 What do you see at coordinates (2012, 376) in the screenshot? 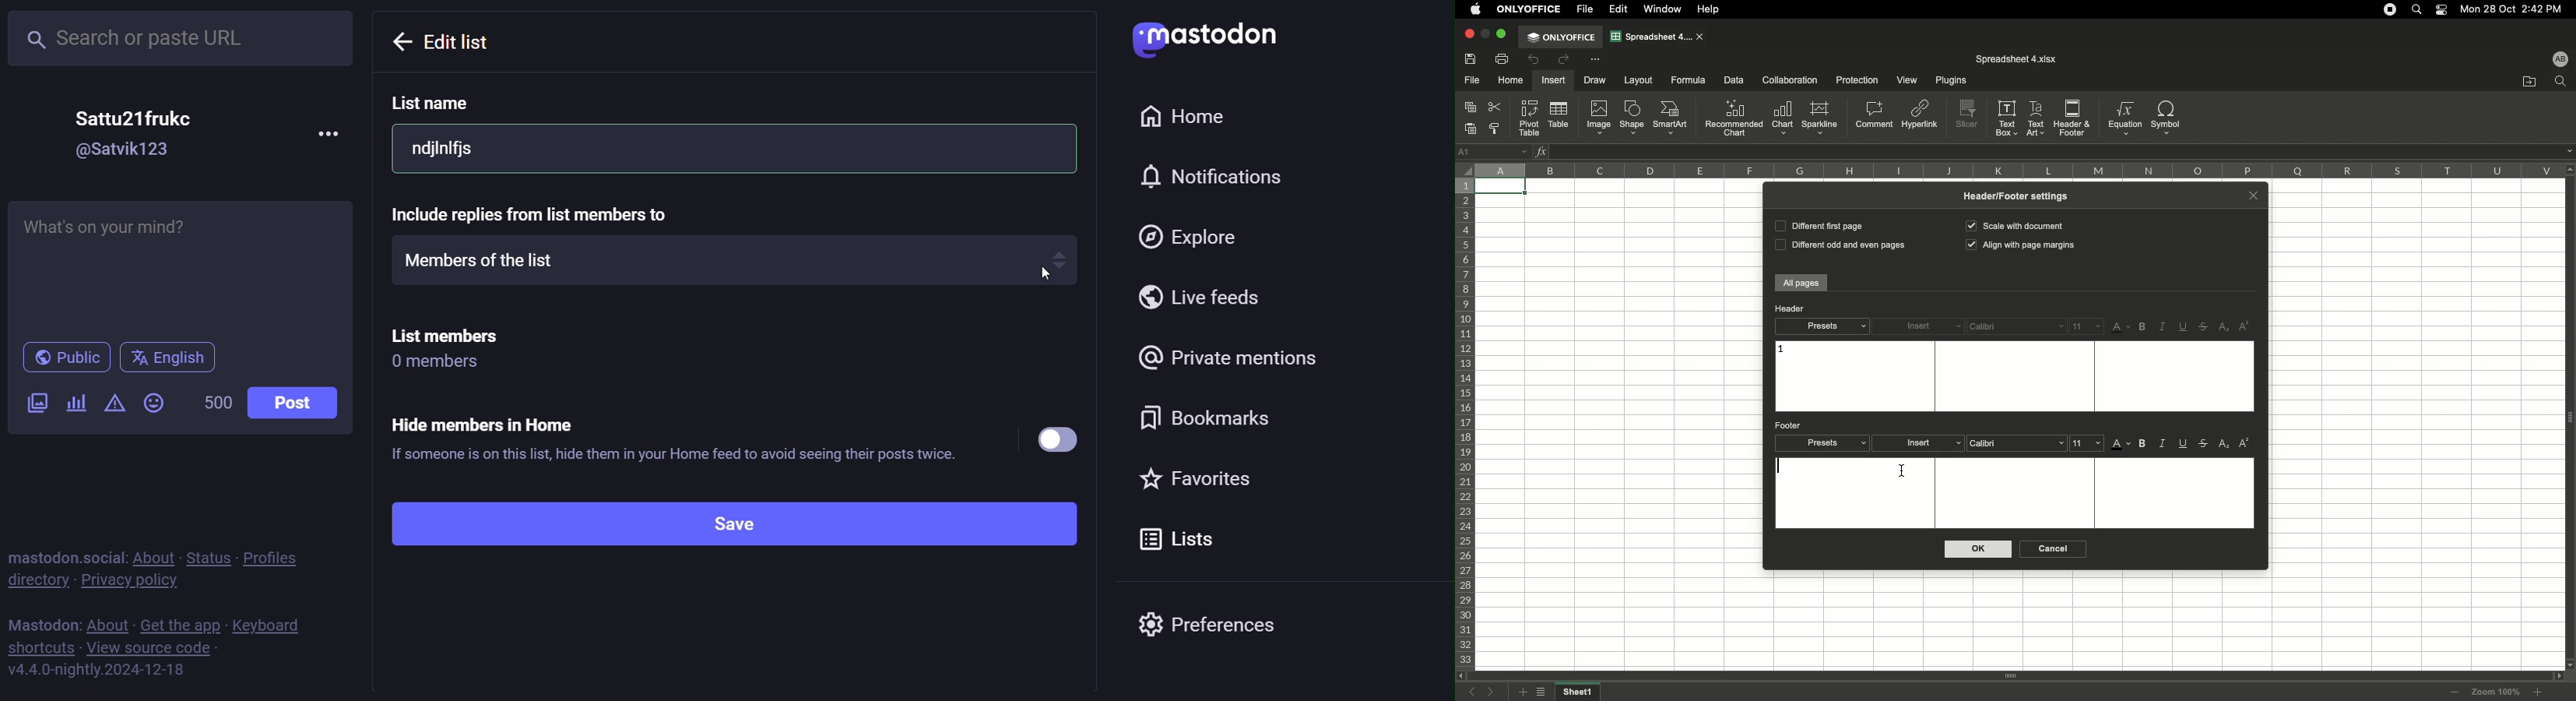
I see `Text box` at bounding box center [2012, 376].